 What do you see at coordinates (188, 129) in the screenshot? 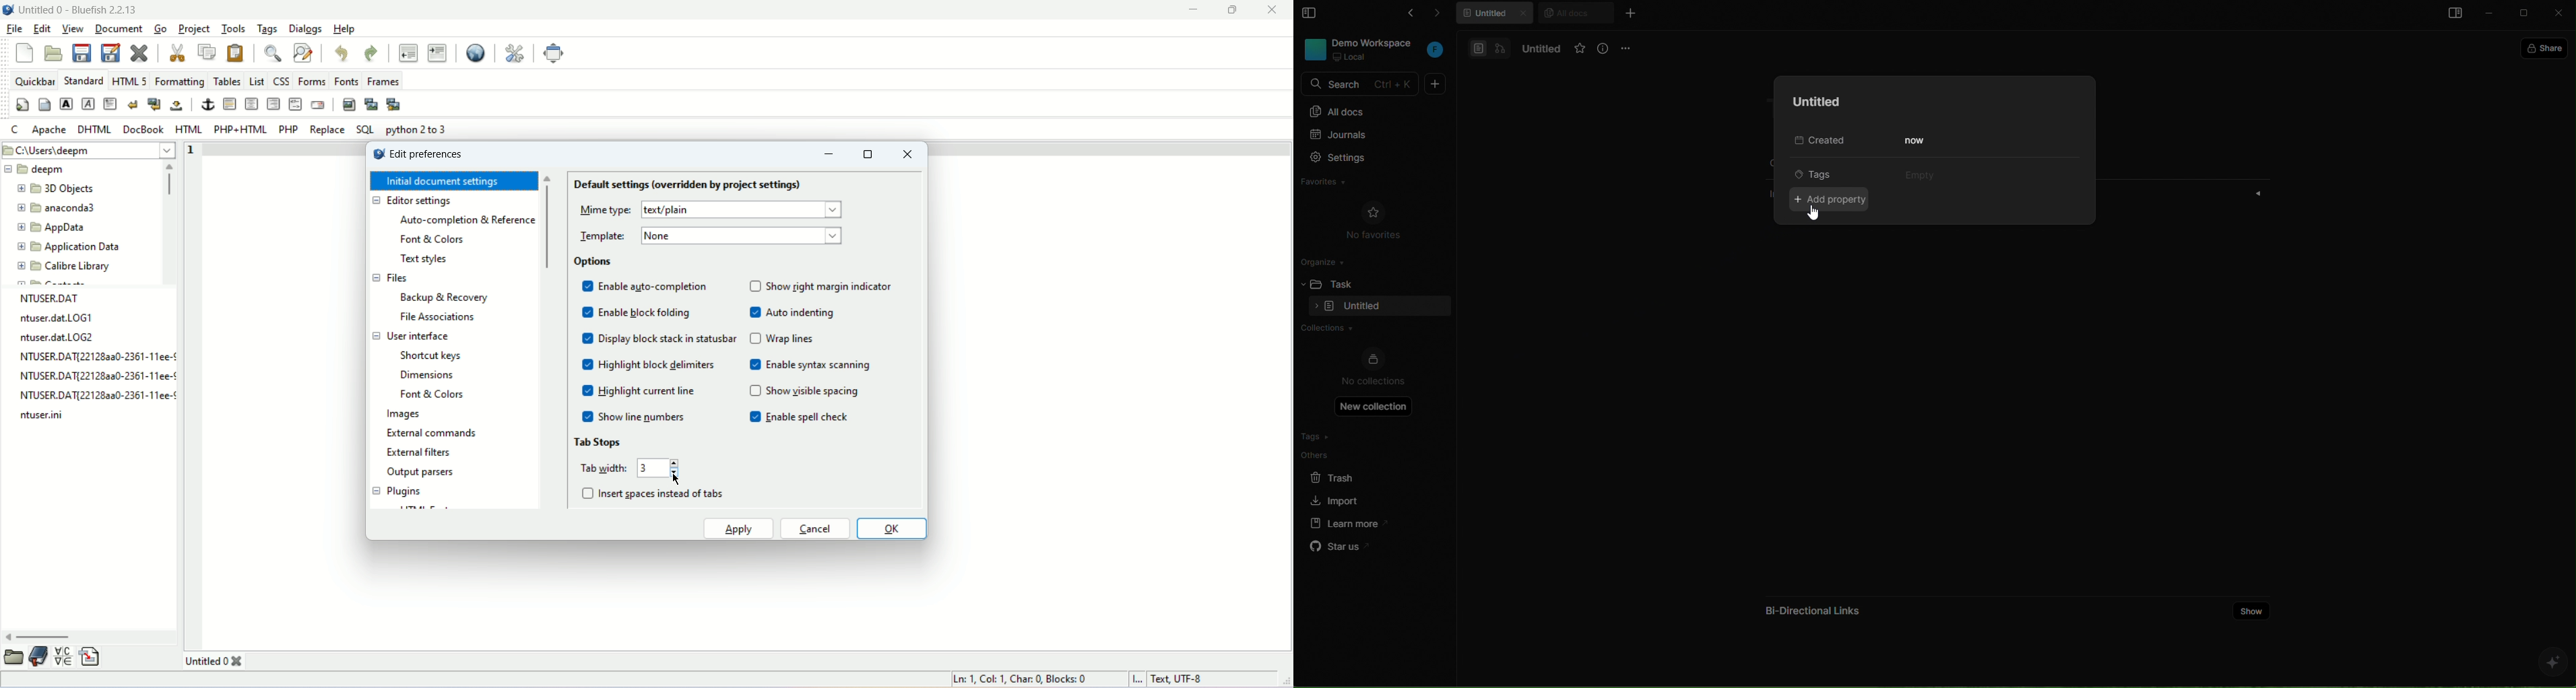
I see `HTML` at bounding box center [188, 129].